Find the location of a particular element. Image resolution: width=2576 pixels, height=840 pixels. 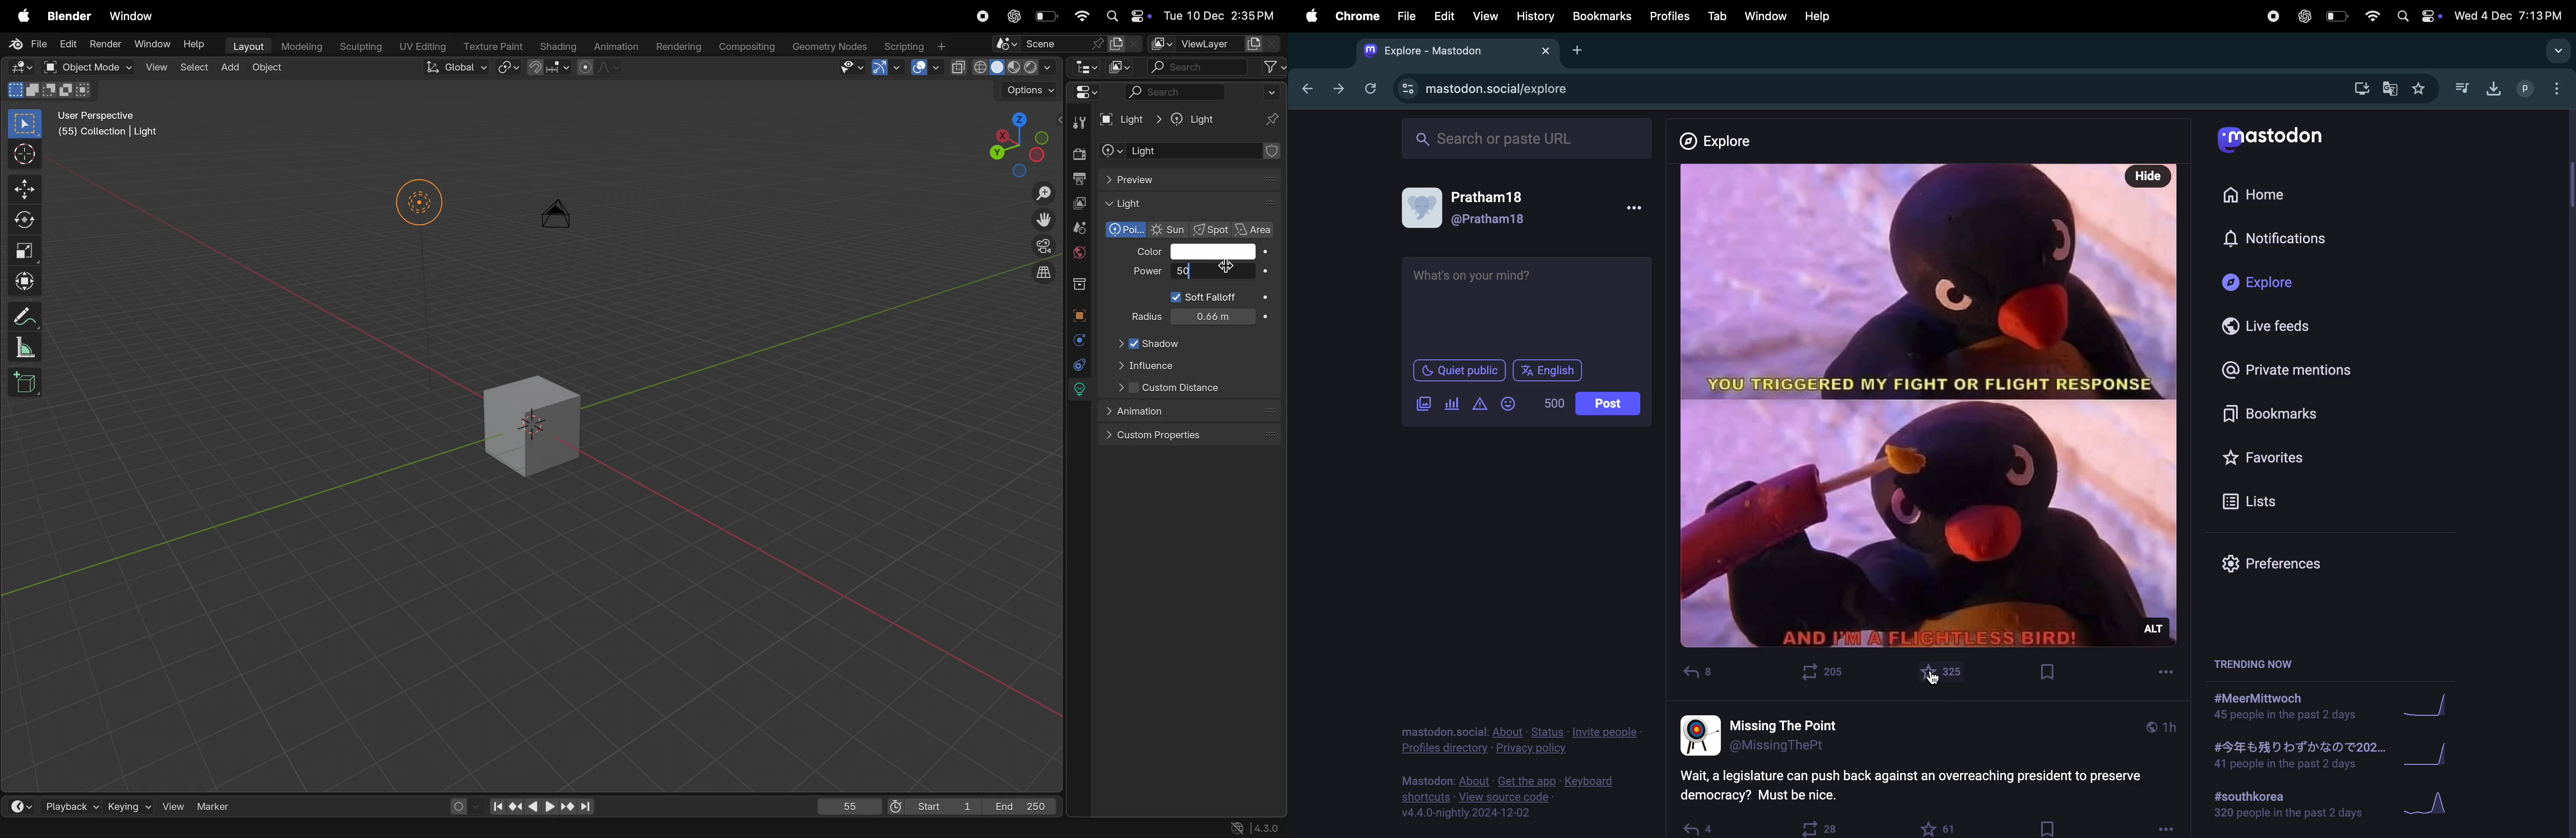

animation is located at coordinates (616, 46).